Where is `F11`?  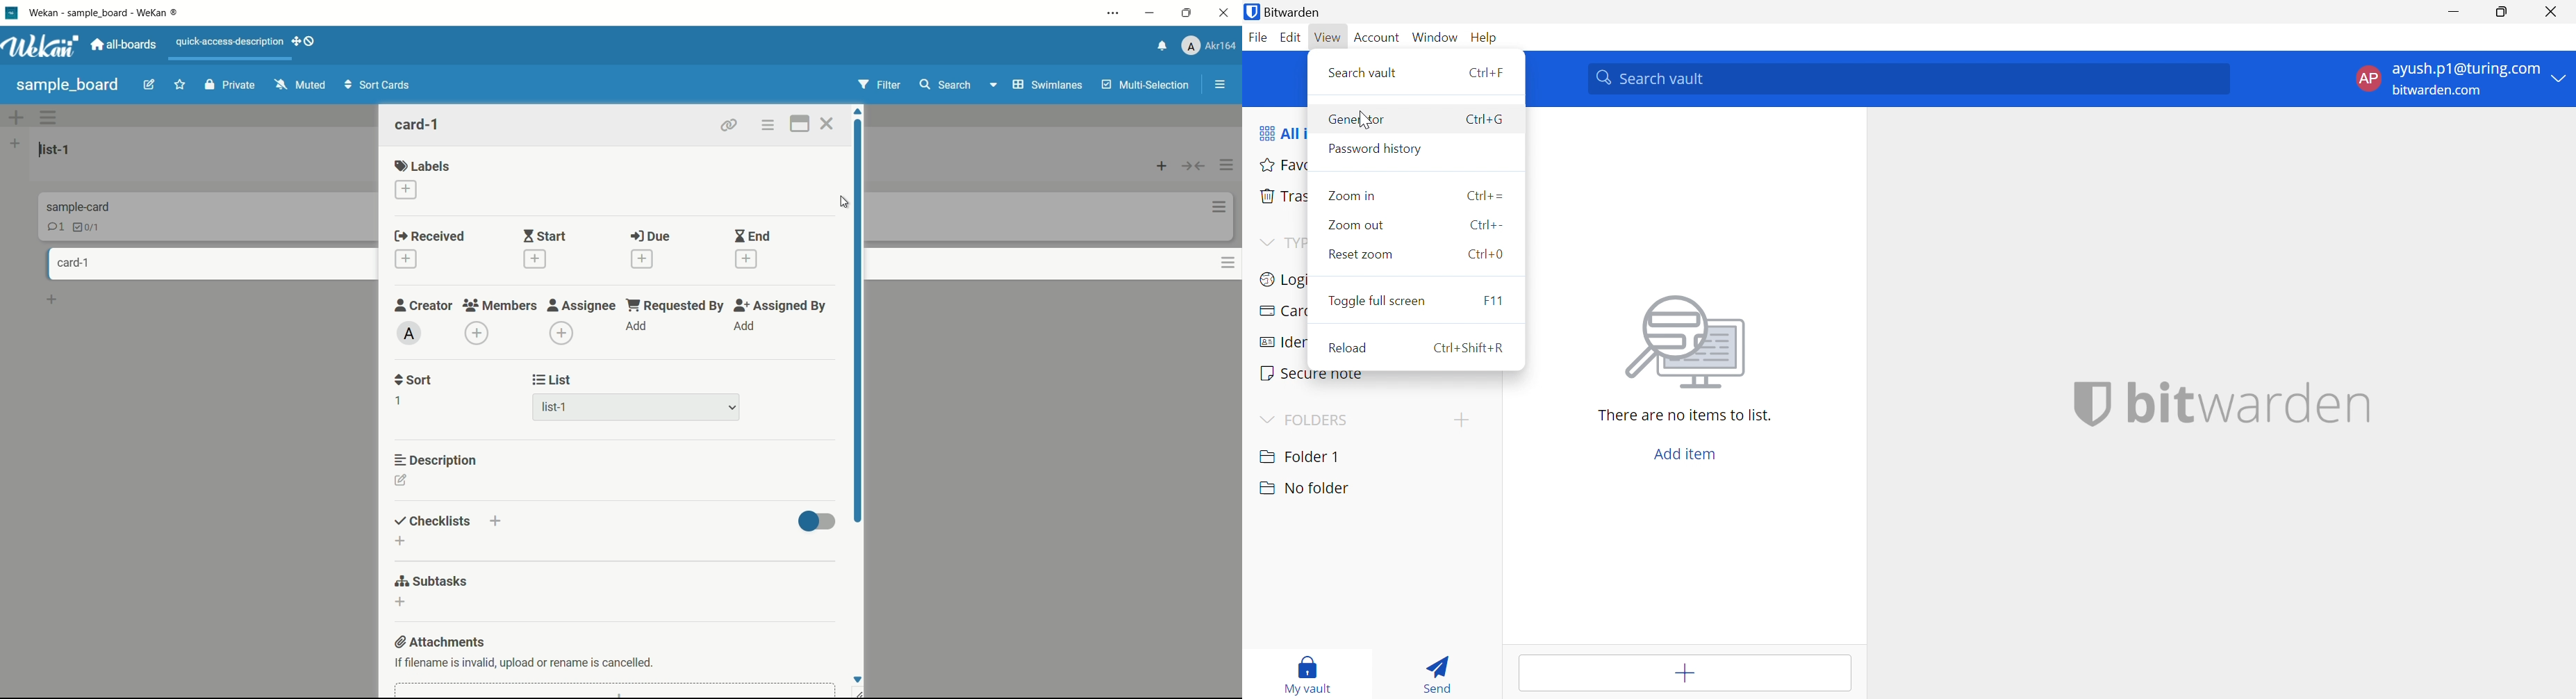 F11 is located at coordinates (1497, 301).